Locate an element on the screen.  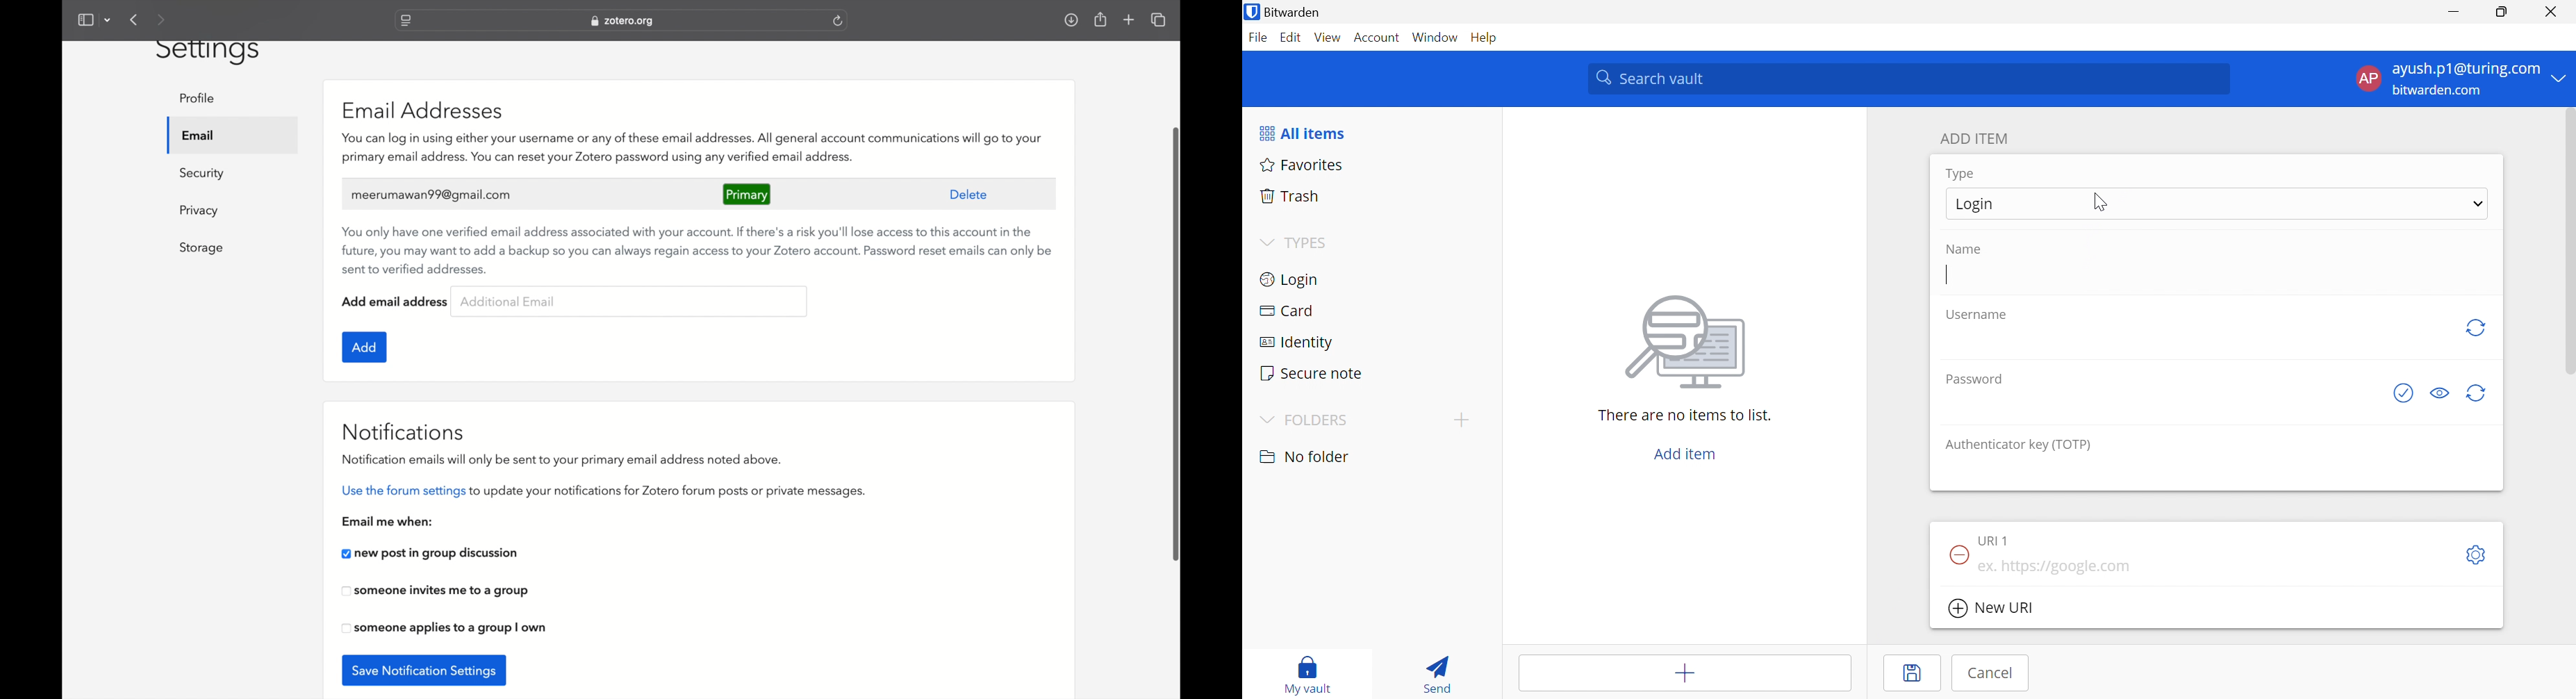
dropdown is located at coordinates (107, 21).